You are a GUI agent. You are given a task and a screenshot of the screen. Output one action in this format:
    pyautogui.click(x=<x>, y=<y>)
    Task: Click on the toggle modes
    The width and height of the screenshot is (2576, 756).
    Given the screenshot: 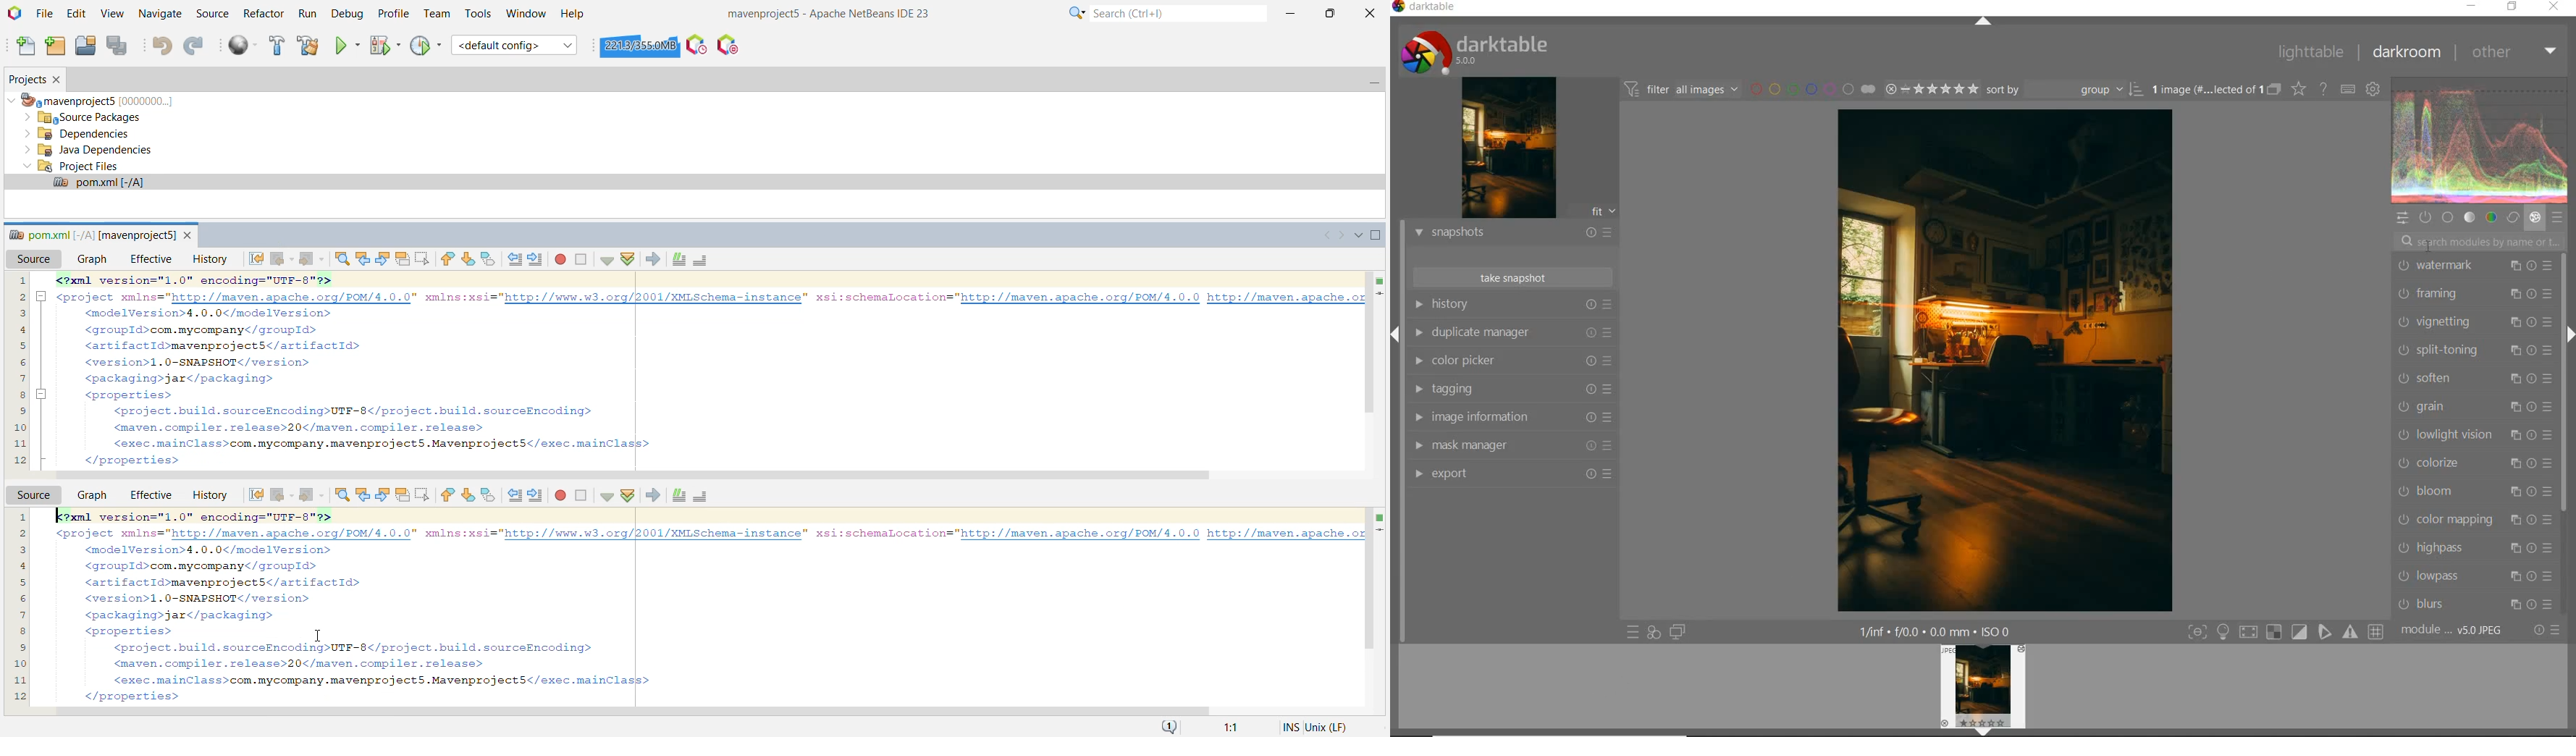 What is the action you would take?
    pyautogui.click(x=2286, y=630)
    